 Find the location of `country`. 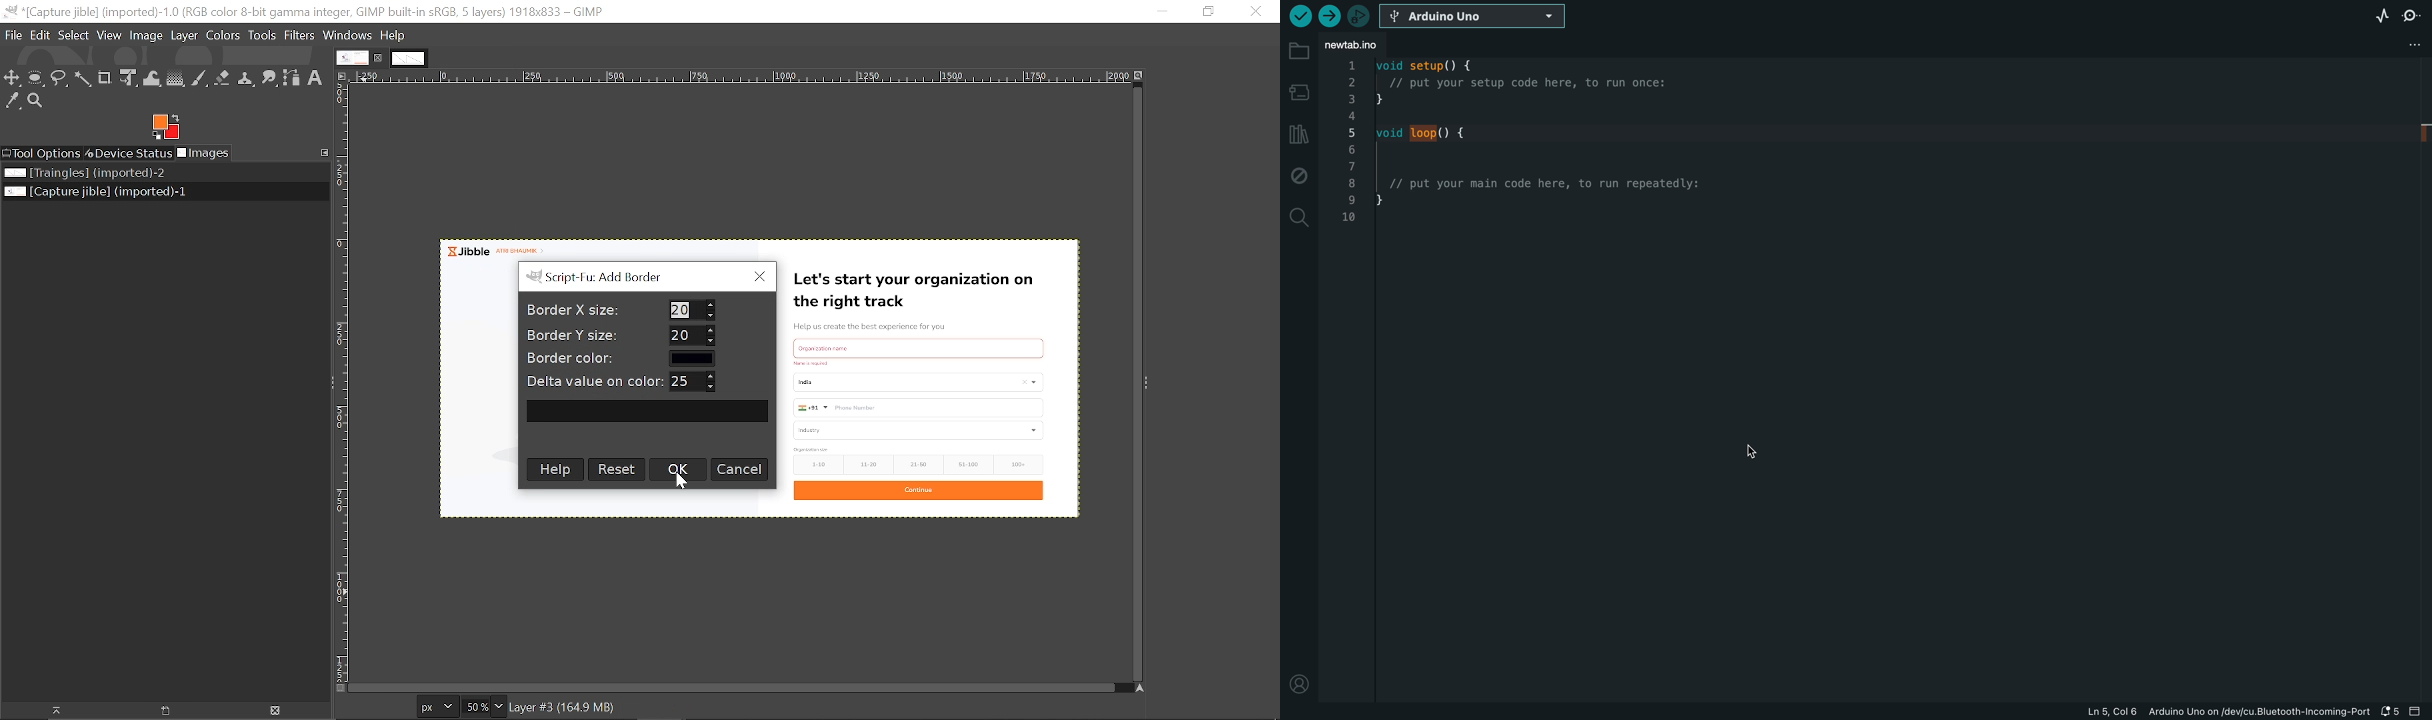

country is located at coordinates (918, 381).